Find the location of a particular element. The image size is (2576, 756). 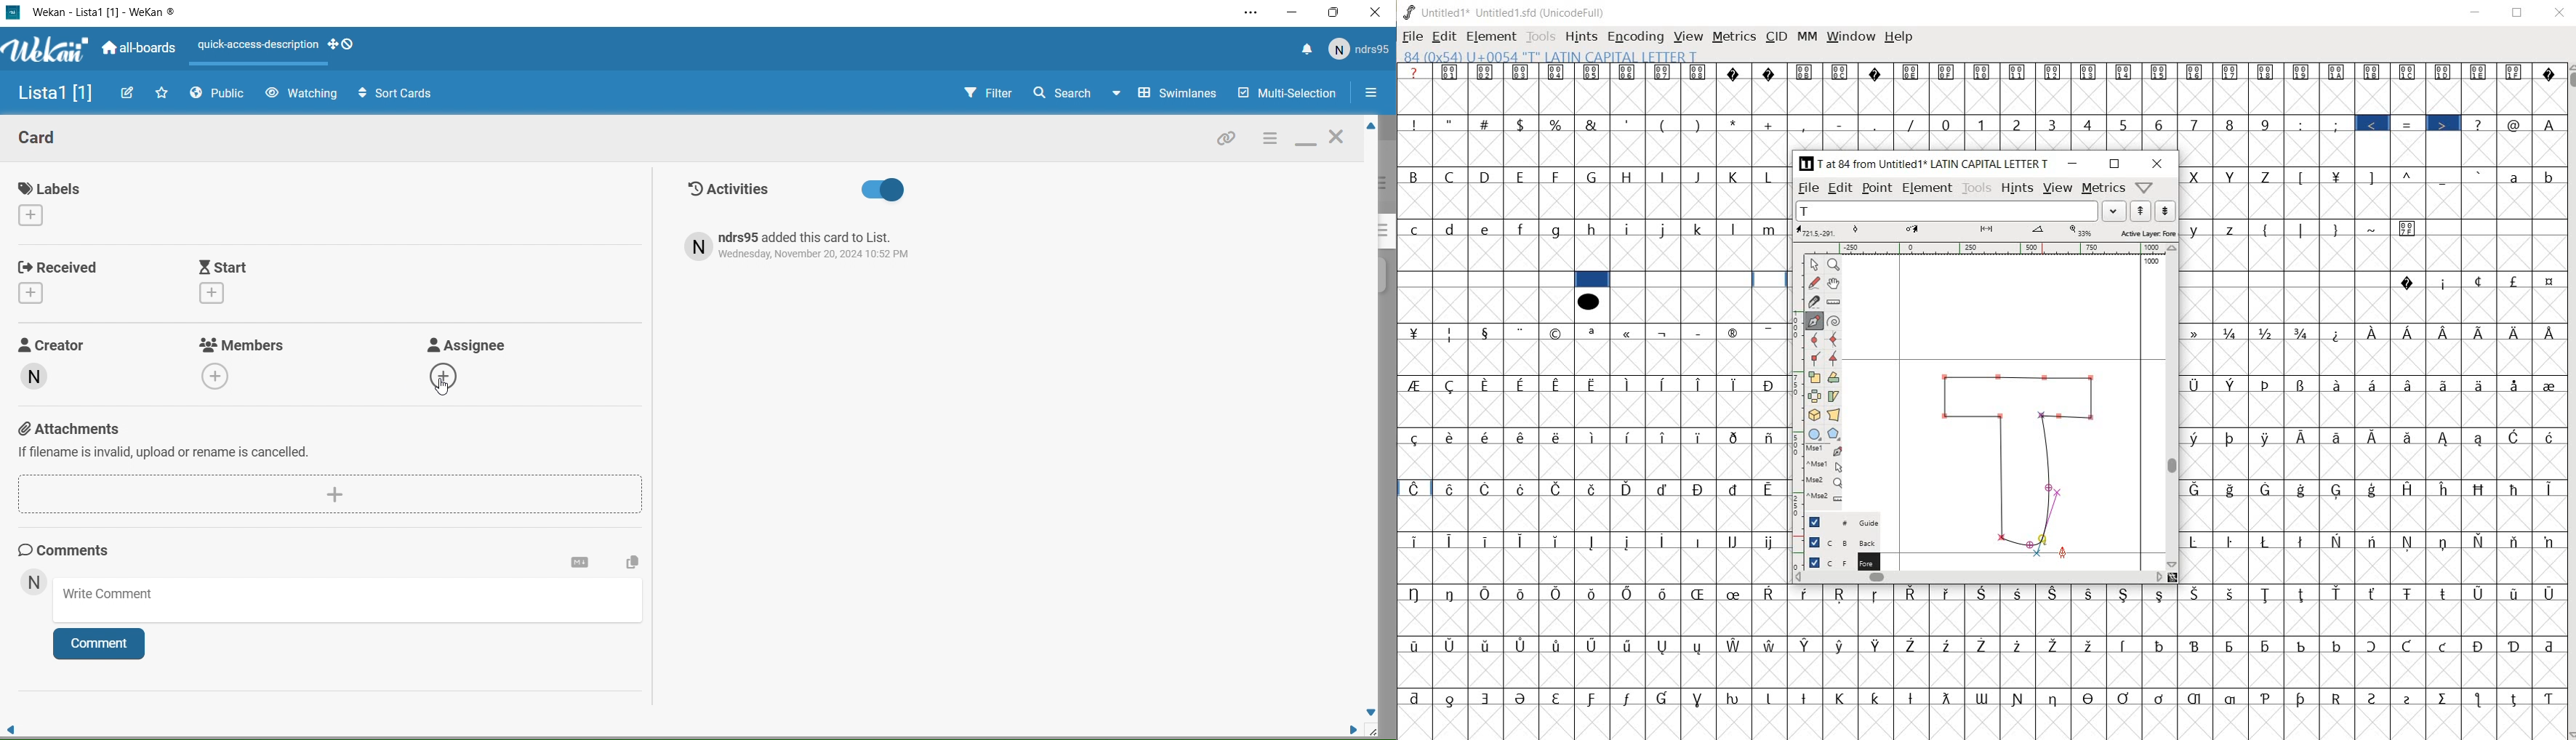

3D rotate is located at coordinates (1814, 416).